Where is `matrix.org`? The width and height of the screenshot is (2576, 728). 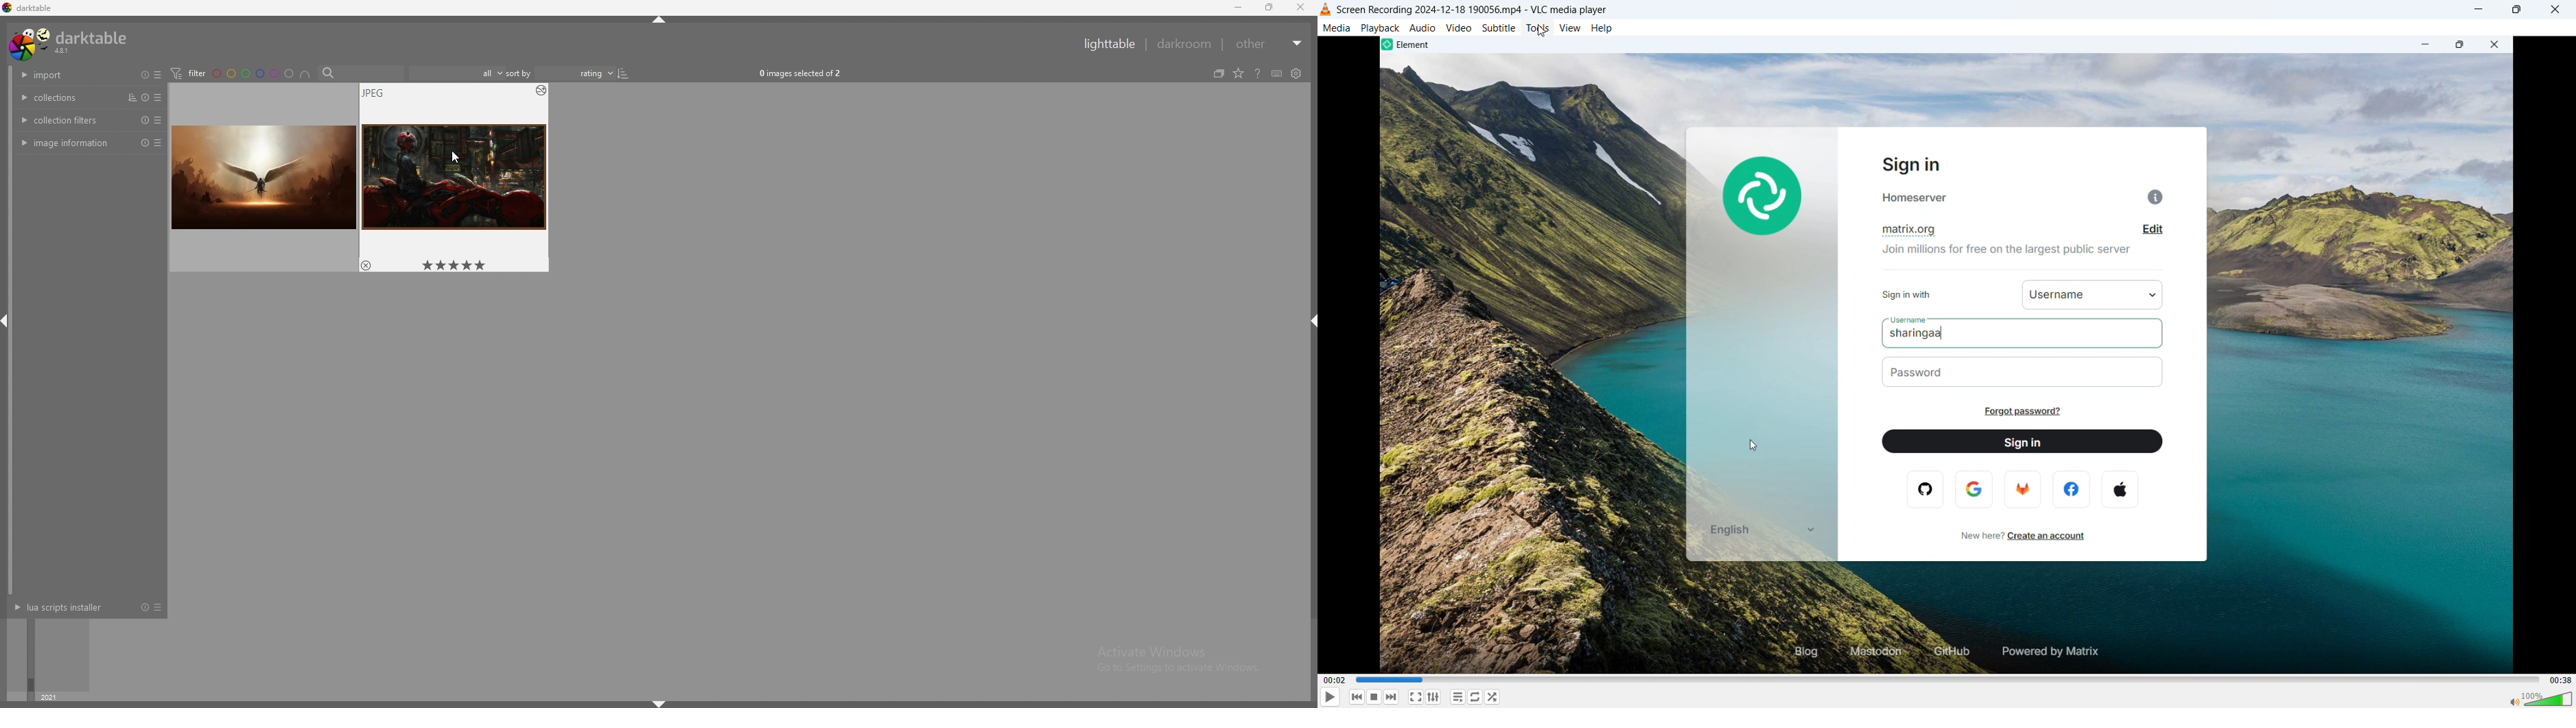
matrix.org is located at coordinates (1912, 230).